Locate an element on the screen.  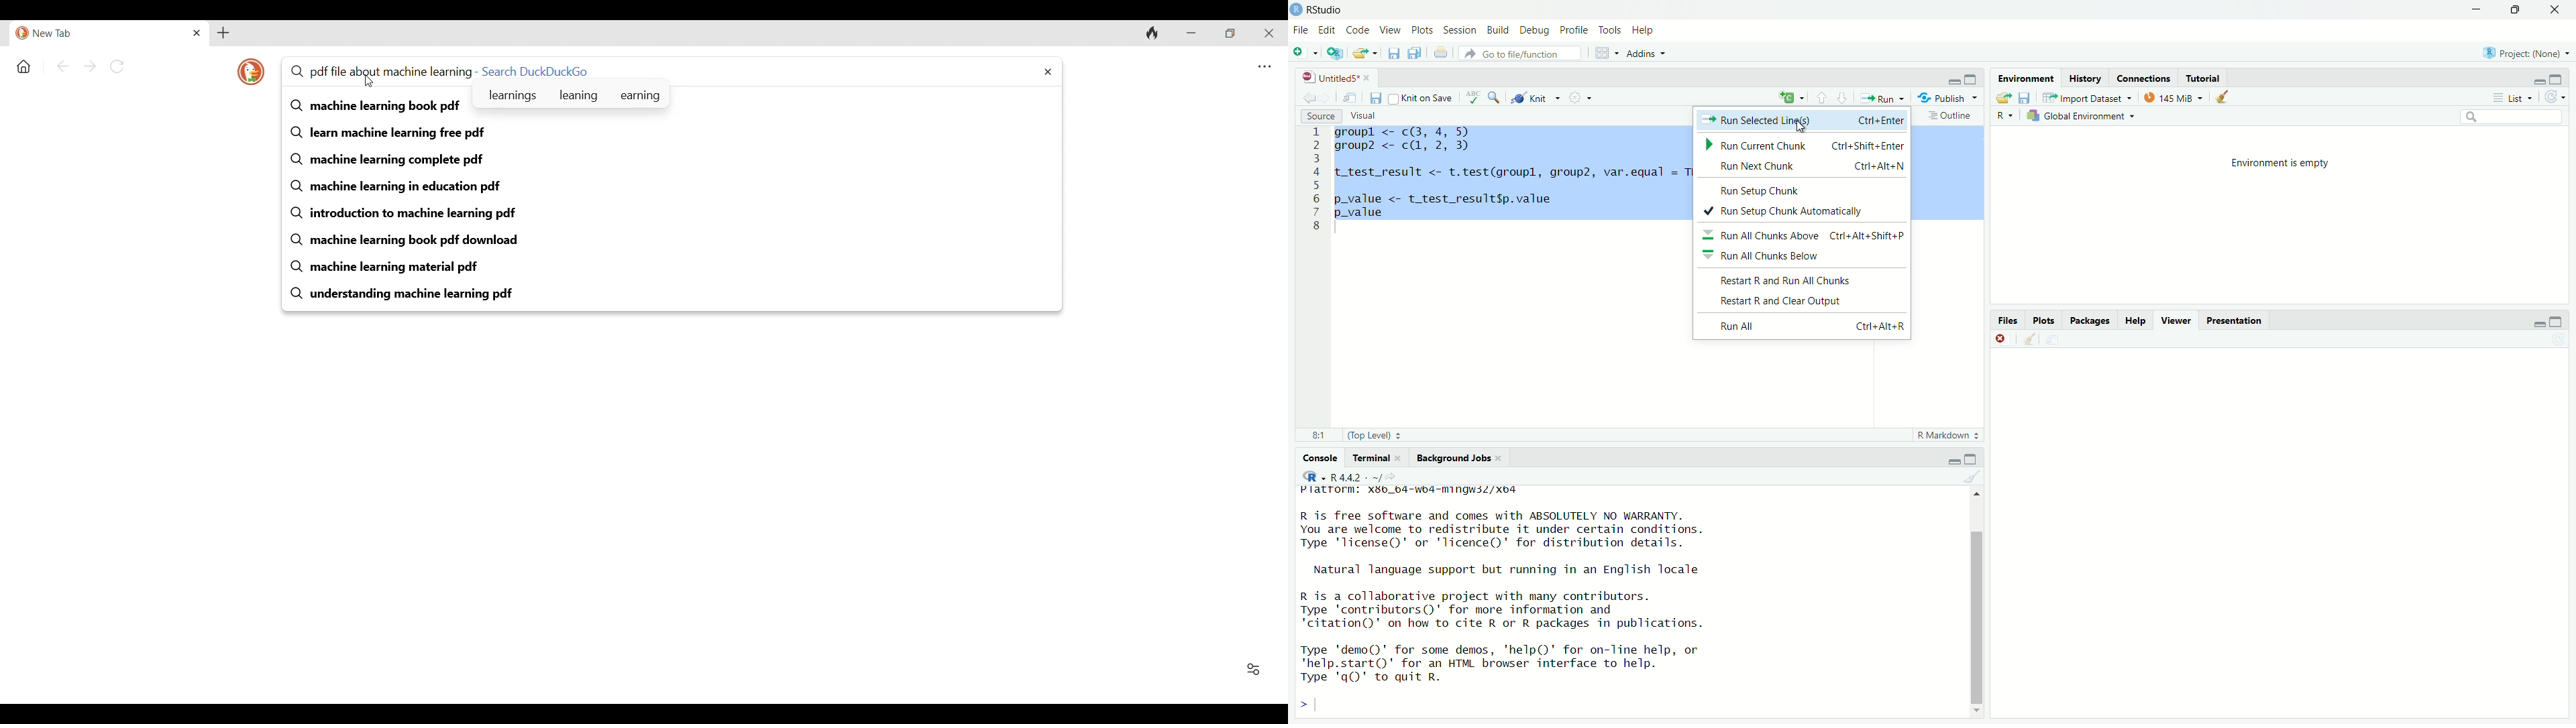
go back is located at coordinates (1314, 96).